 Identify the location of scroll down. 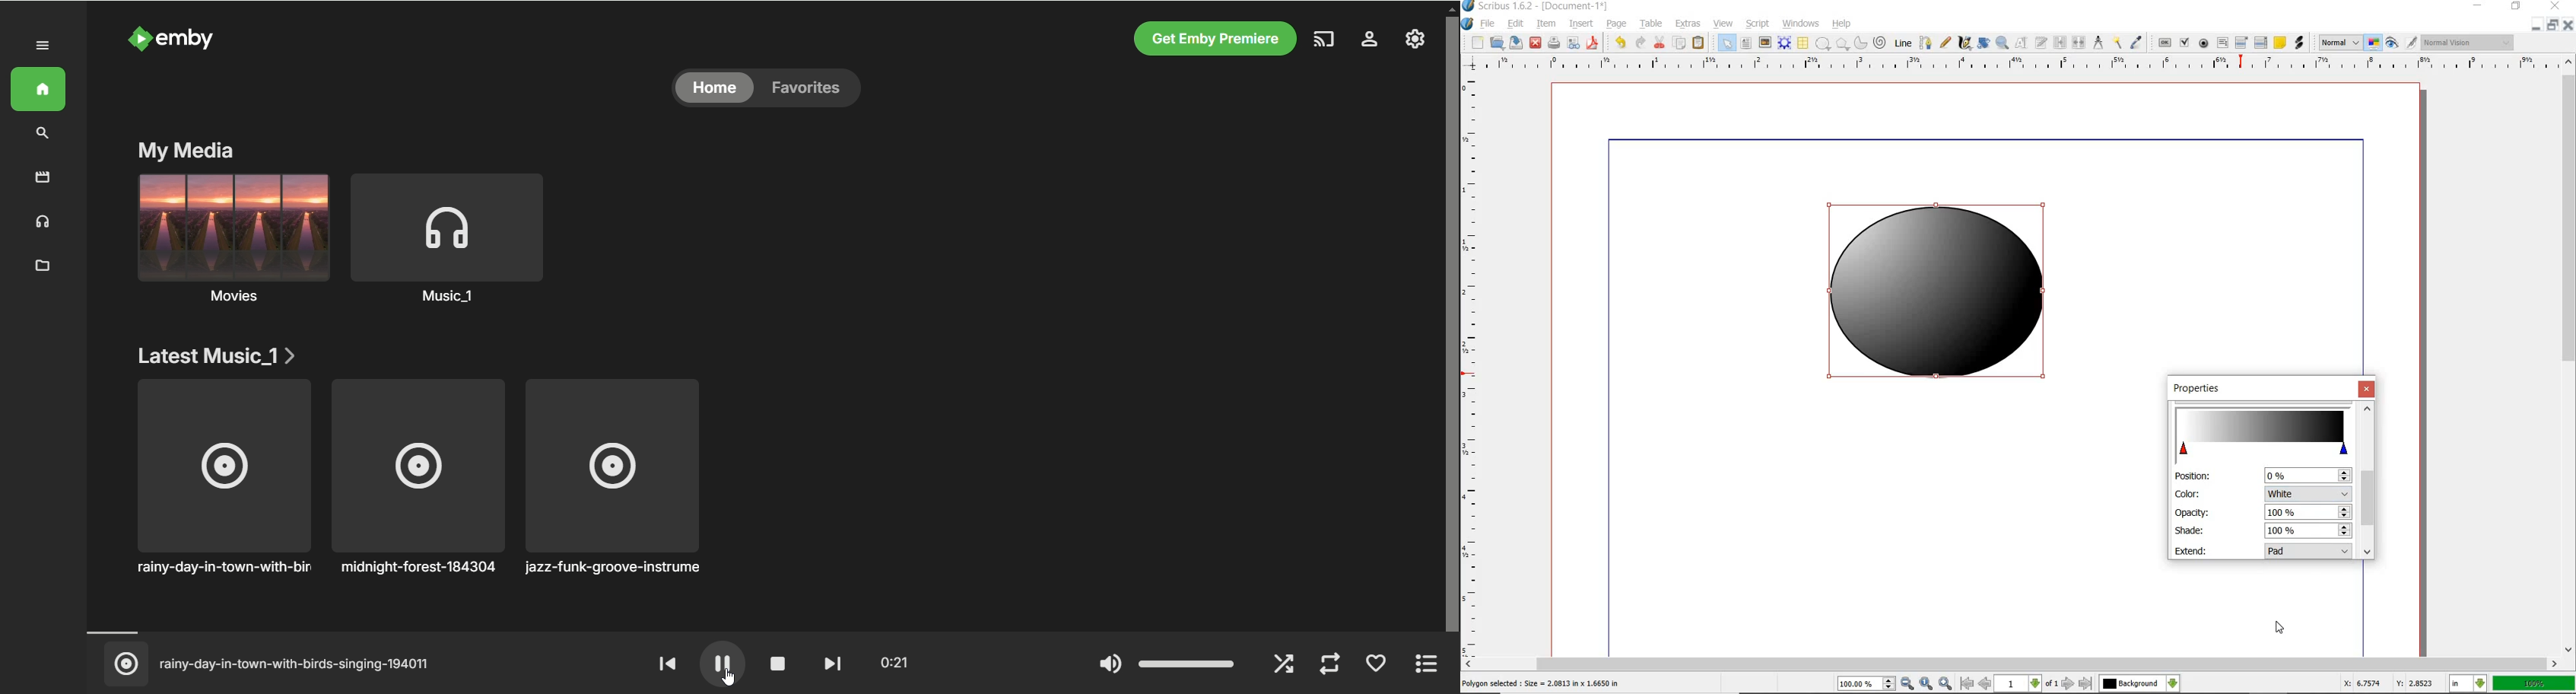
(2366, 552).